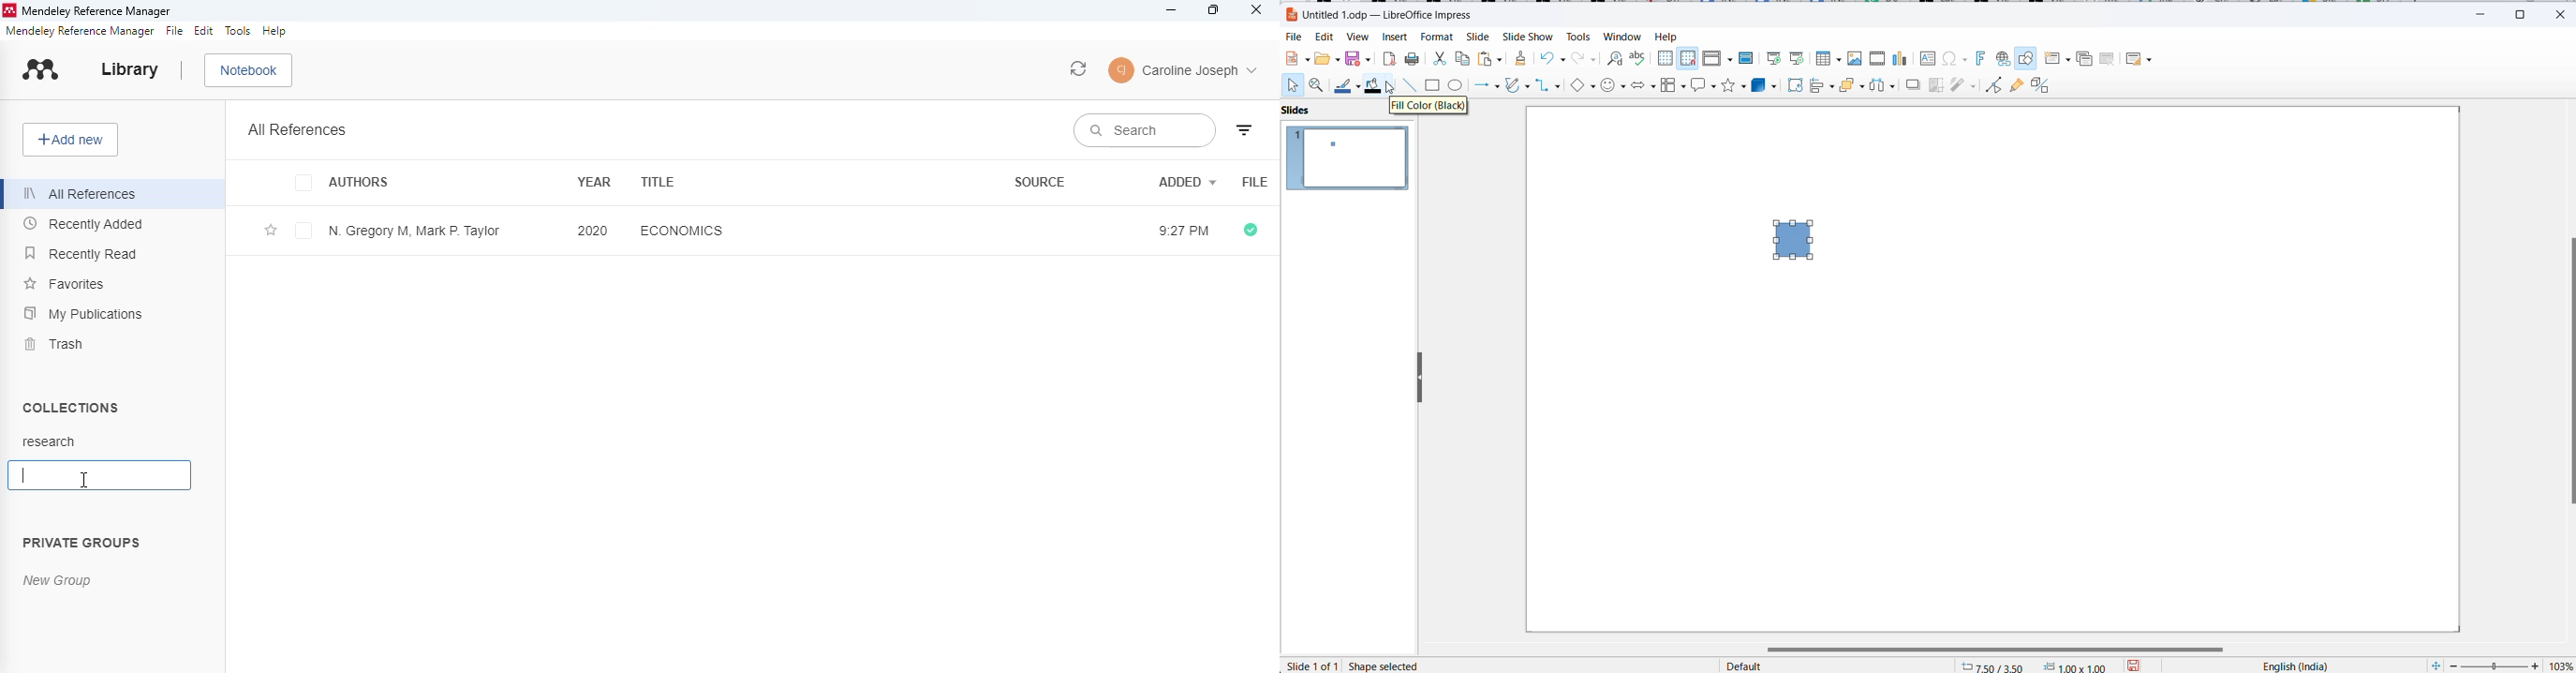  I want to click on new slide, so click(2058, 59).